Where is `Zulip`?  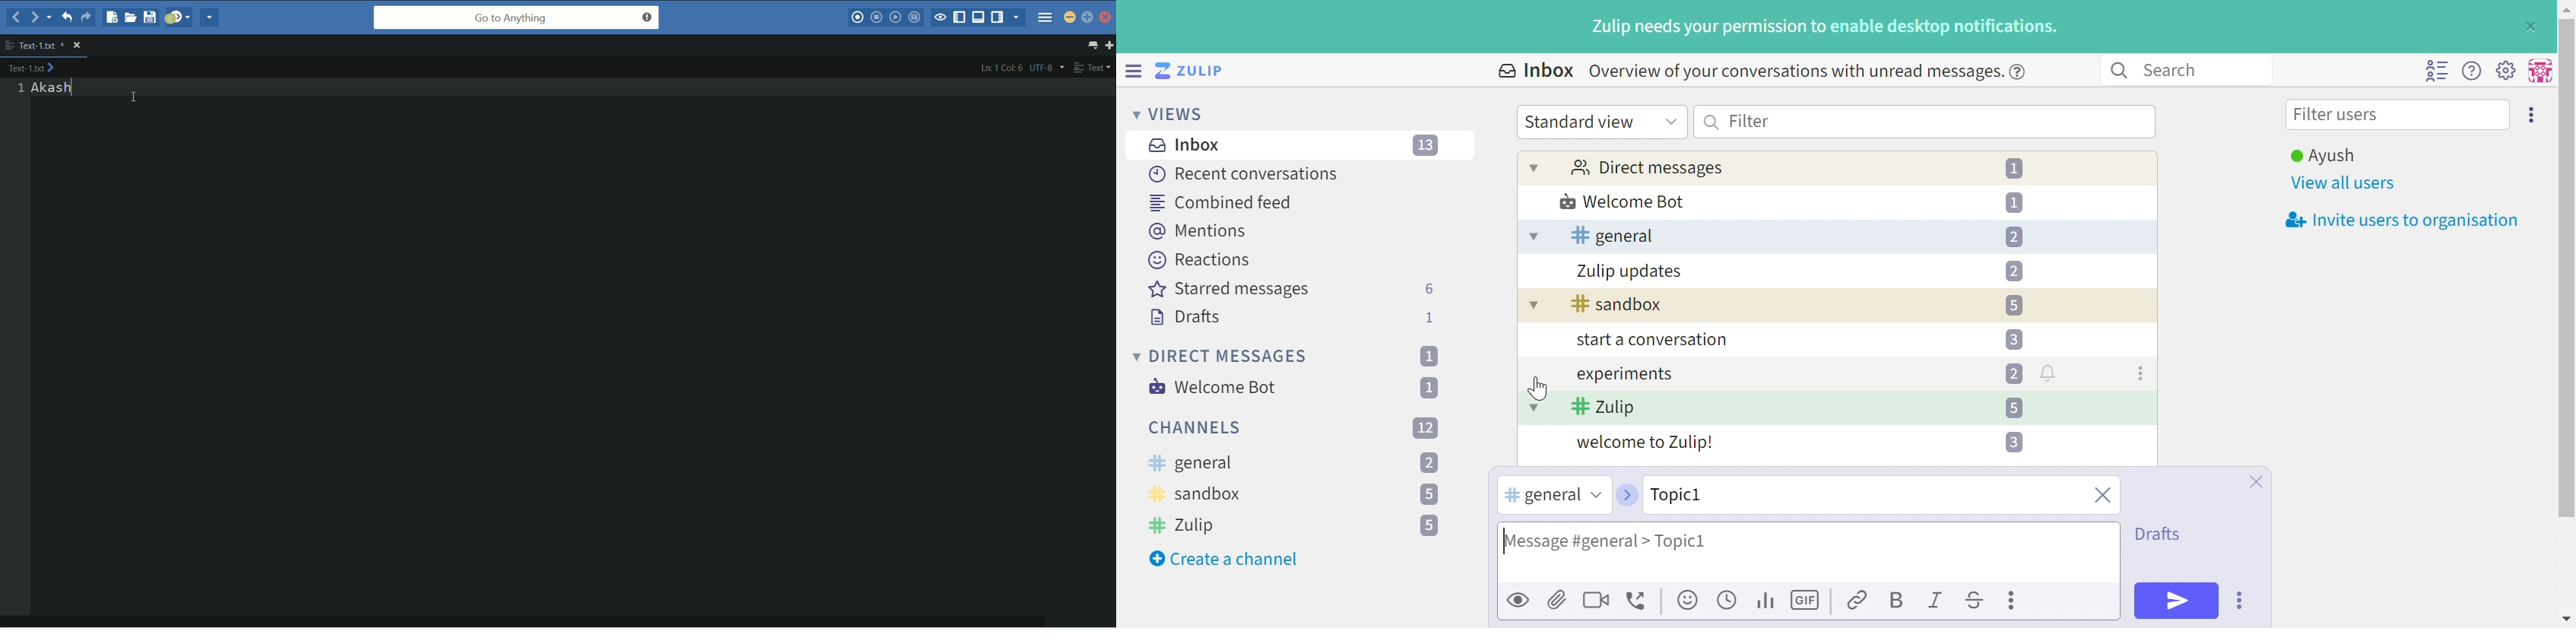 Zulip is located at coordinates (1185, 525).